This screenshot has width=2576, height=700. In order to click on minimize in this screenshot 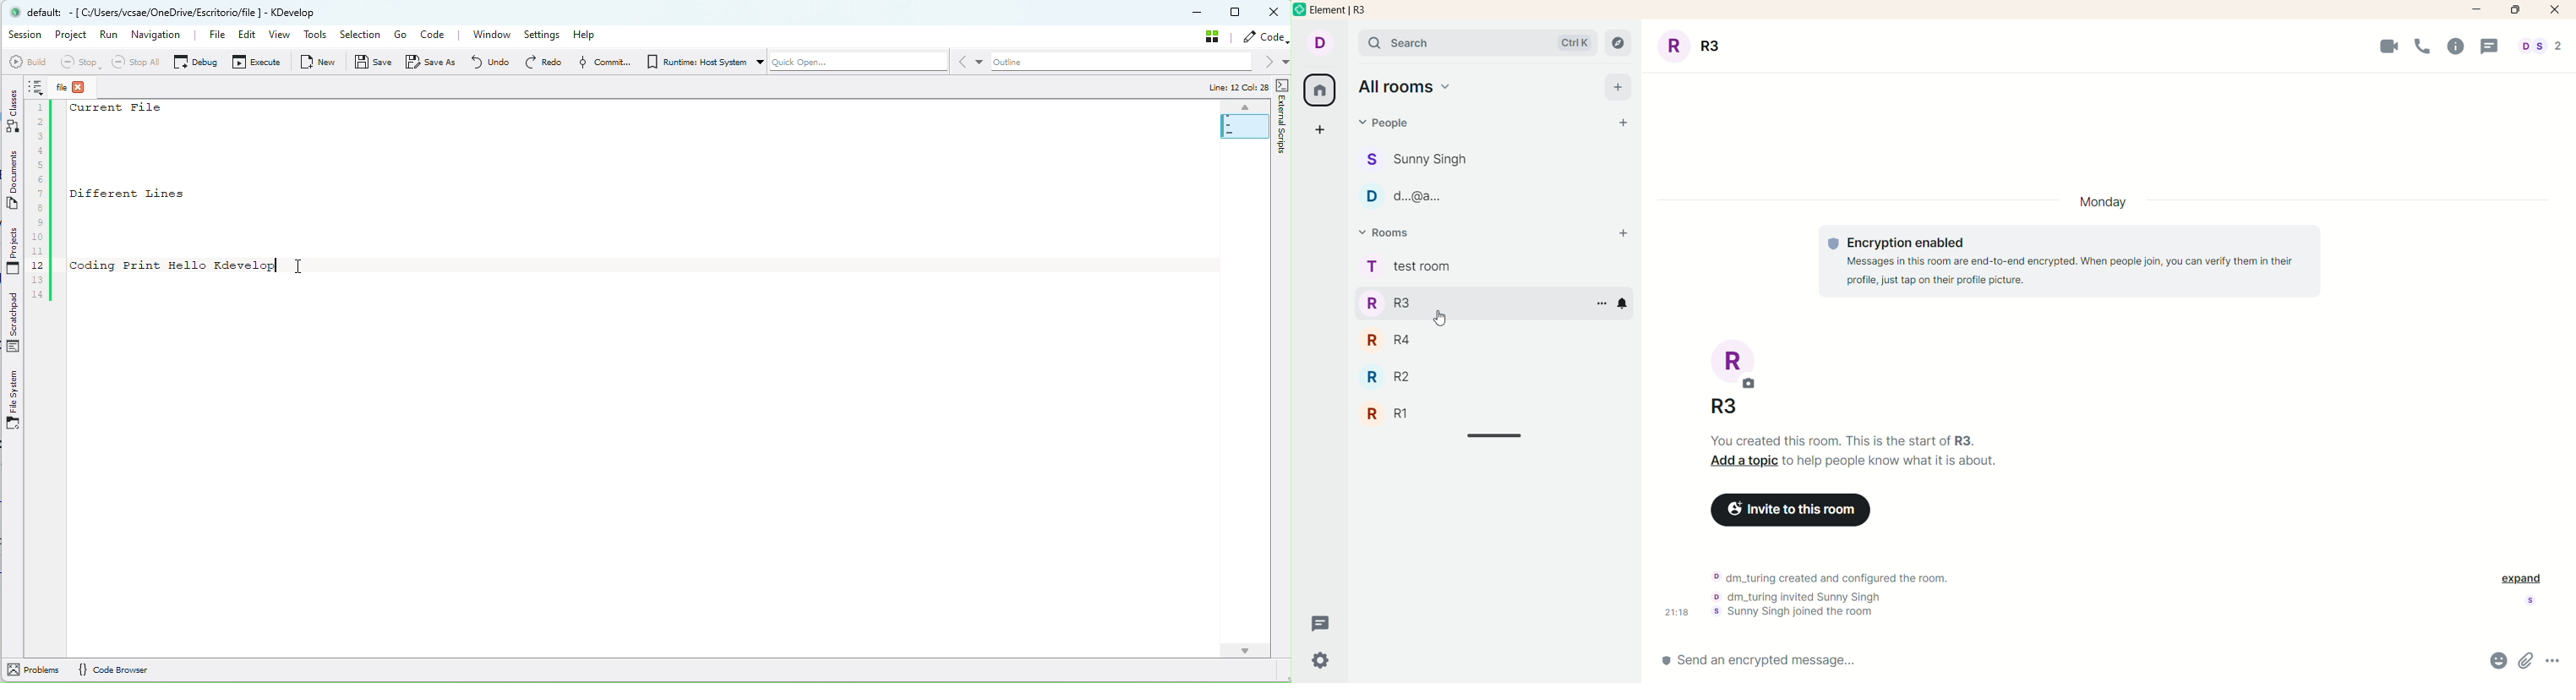, I will do `click(2479, 8)`.